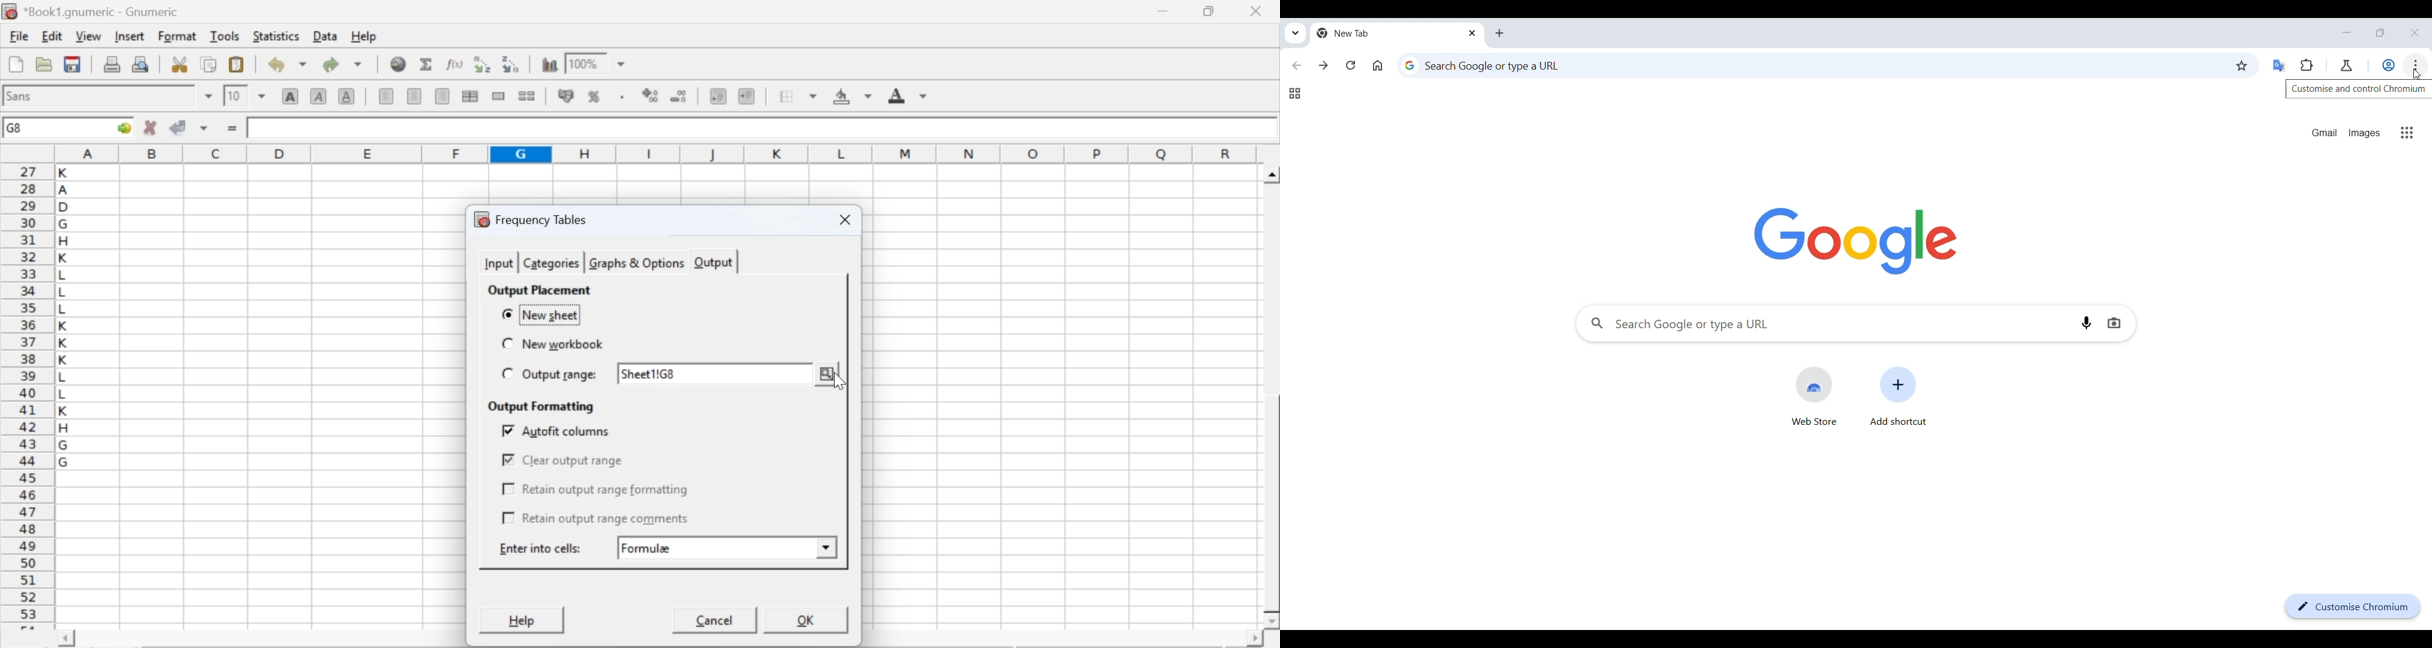 The height and width of the screenshot is (672, 2436). Describe the element at coordinates (286, 65) in the screenshot. I see `undo` at that location.